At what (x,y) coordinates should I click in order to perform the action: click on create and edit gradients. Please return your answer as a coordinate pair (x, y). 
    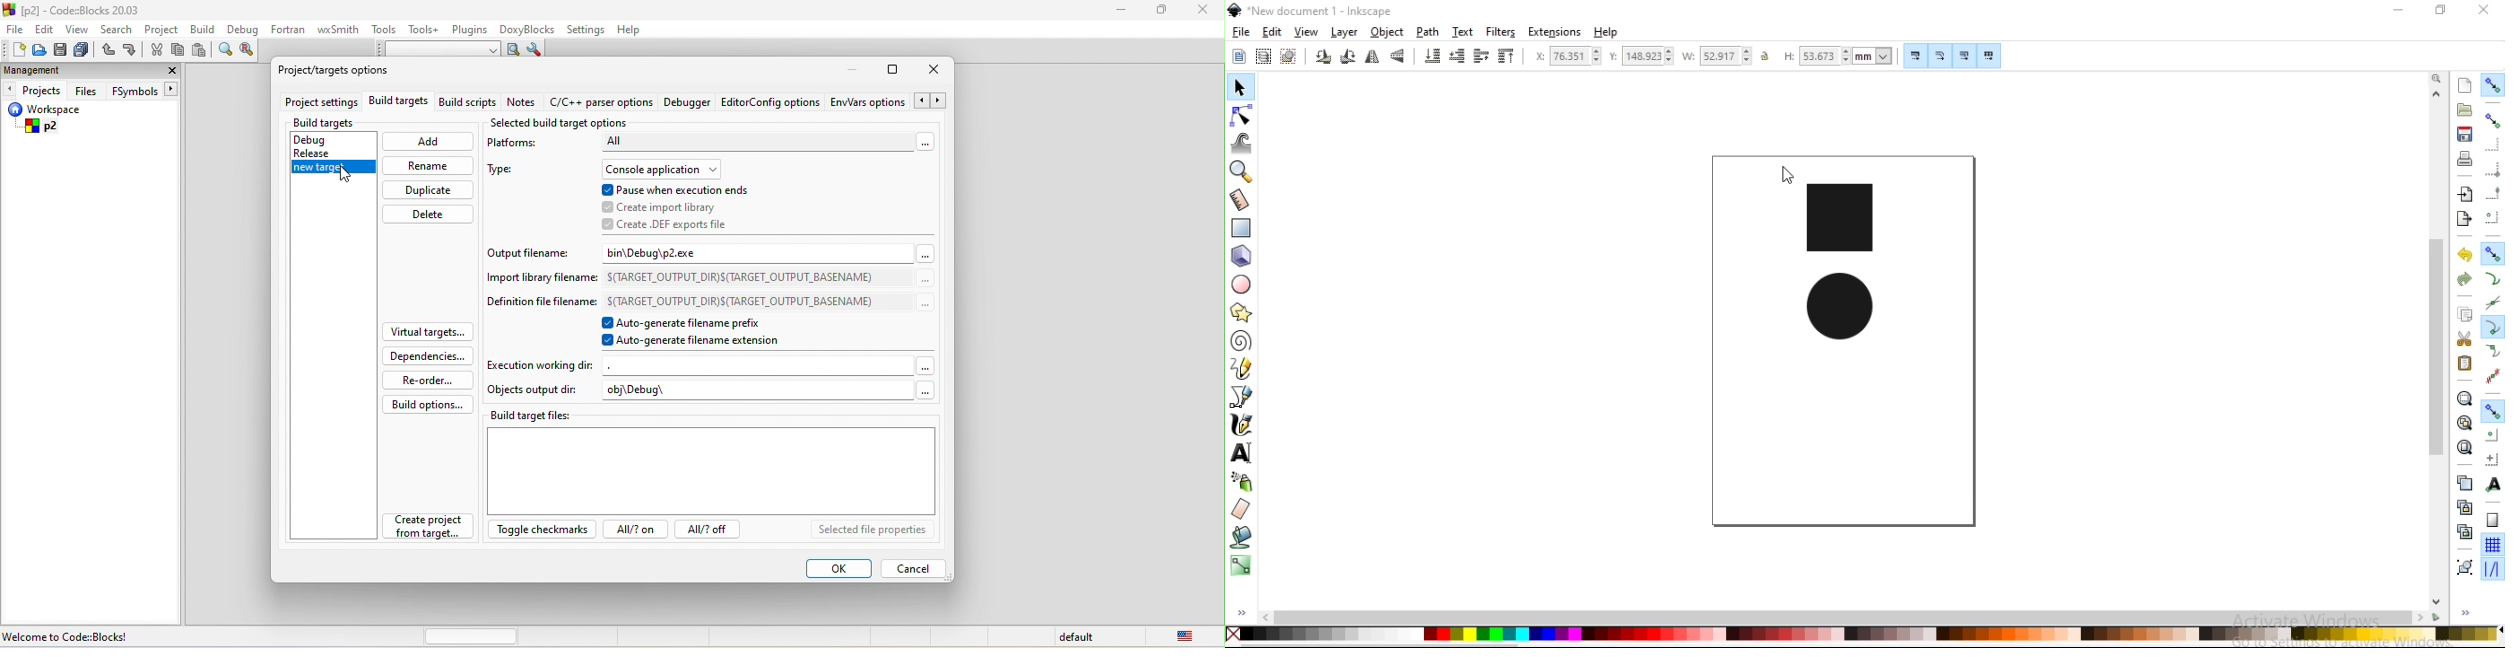
    Looking at the image, I should click on (1242, 566).